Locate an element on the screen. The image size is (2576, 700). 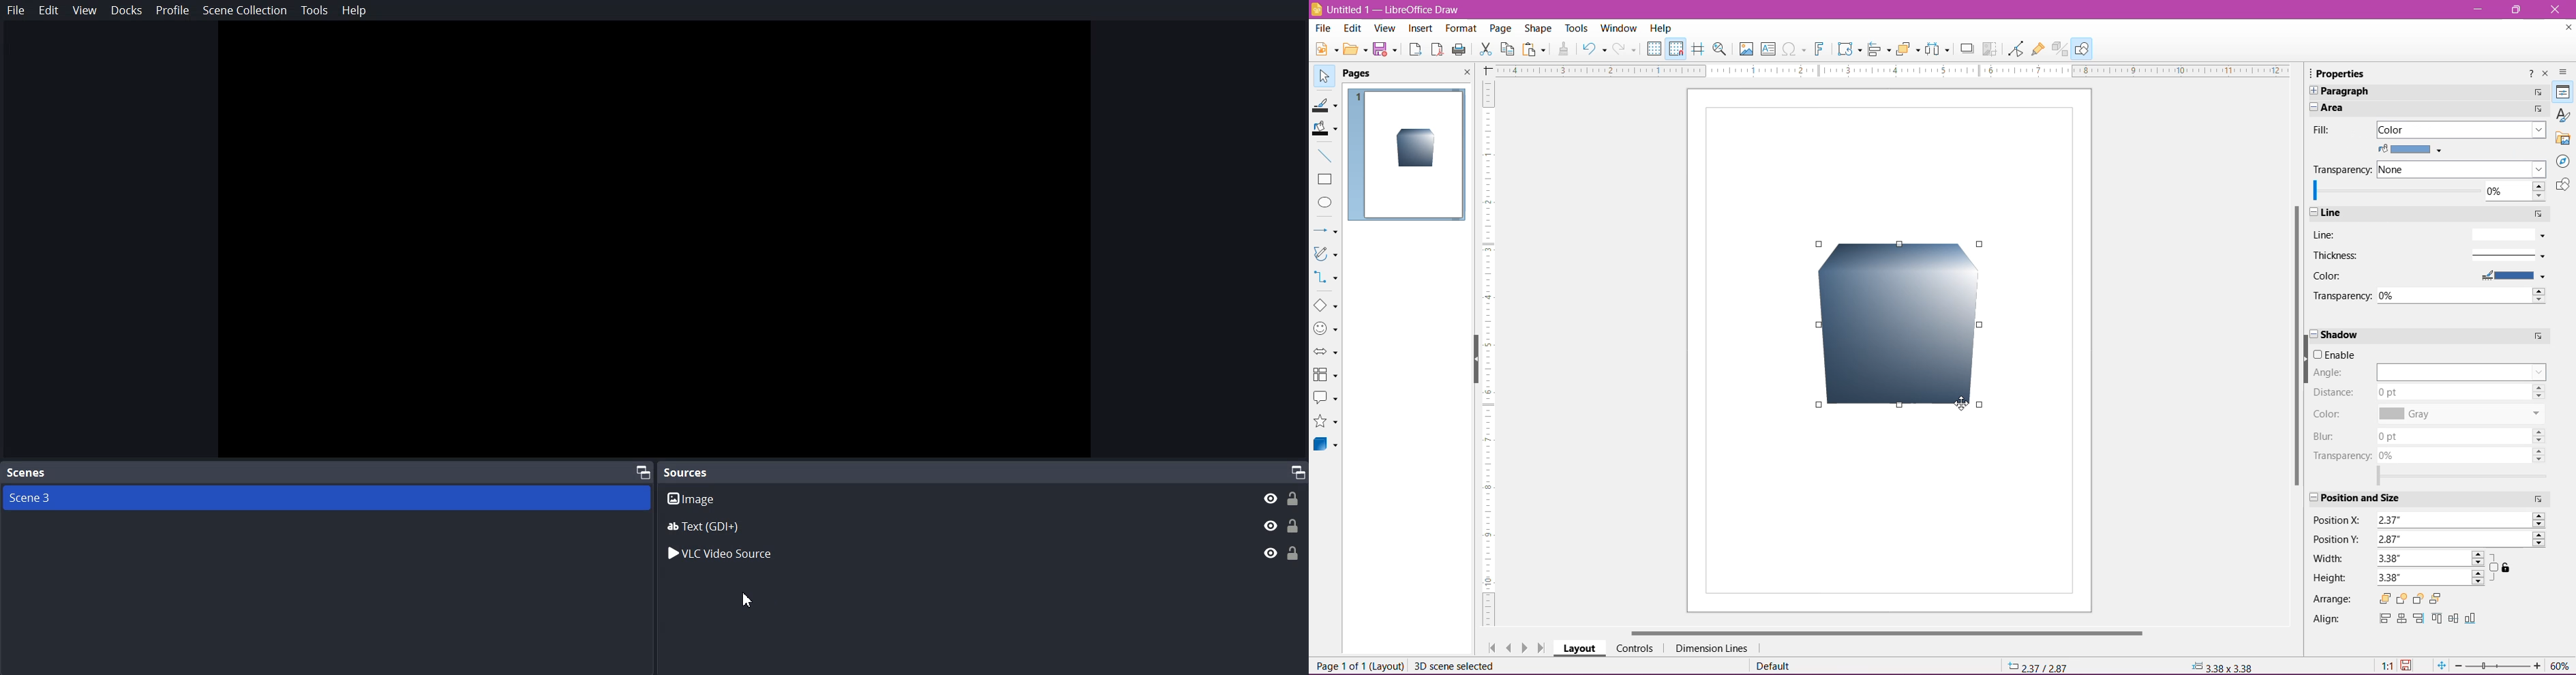
Top is located at coordinates (2437, 620).